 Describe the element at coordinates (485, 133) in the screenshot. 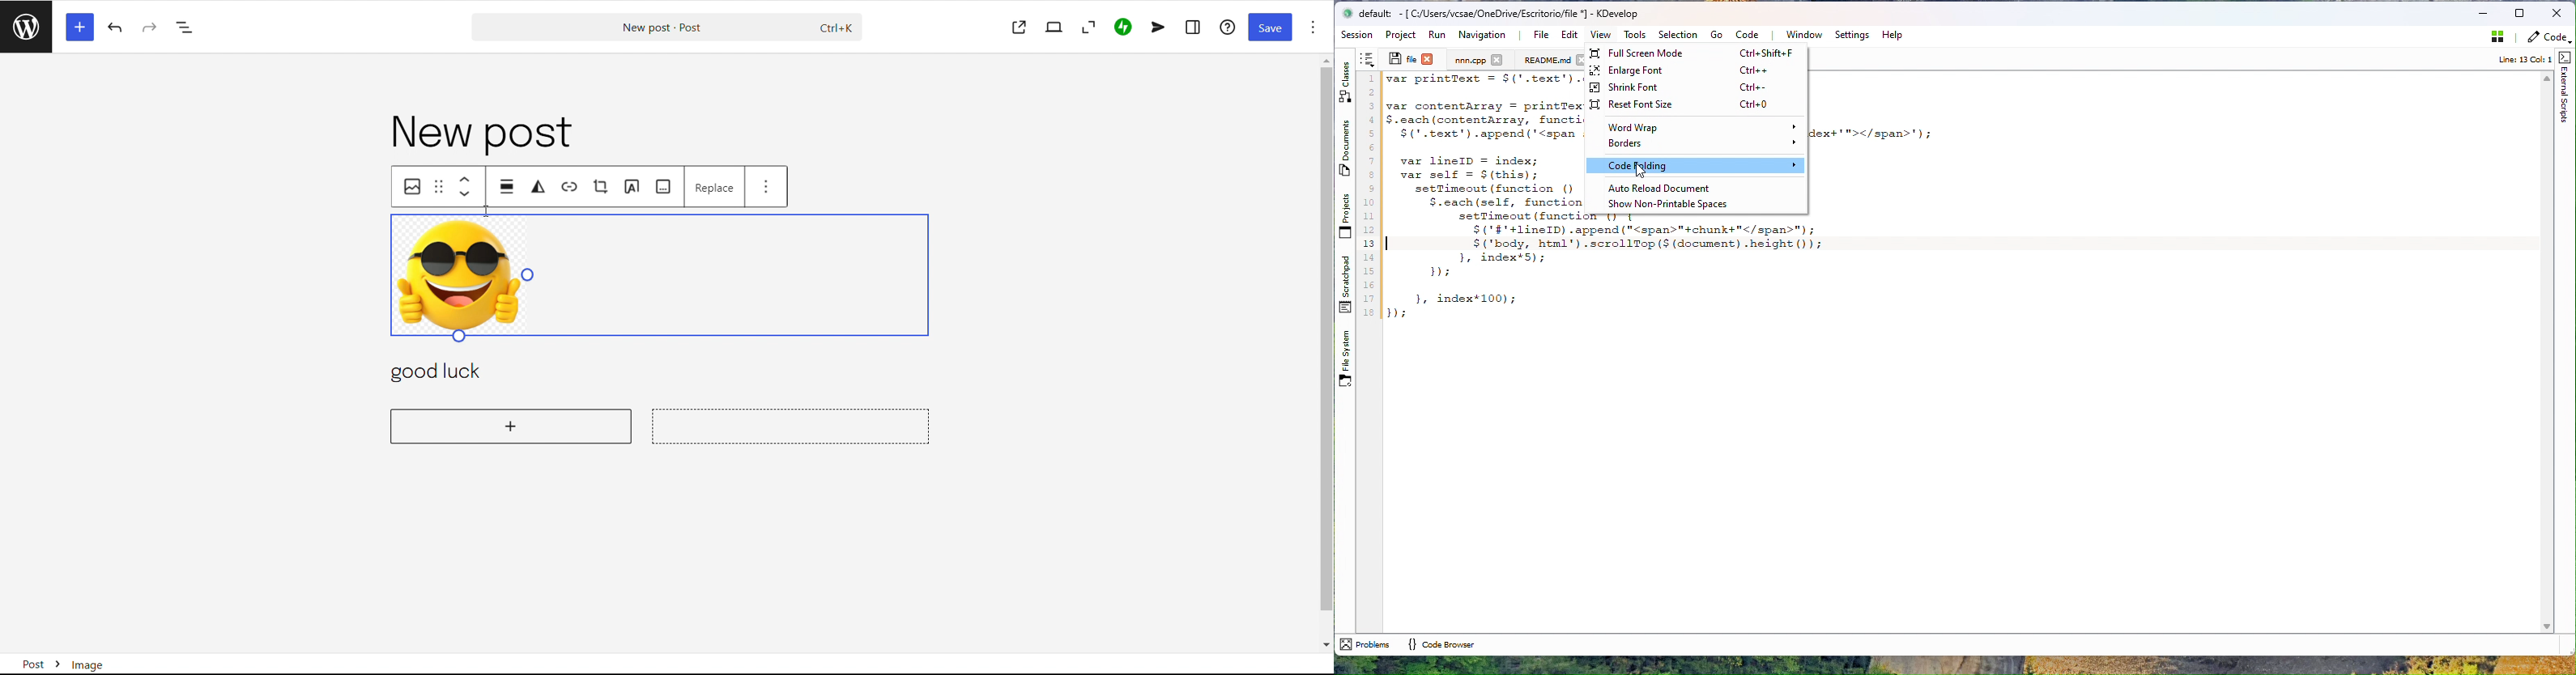

I see `post` at that location.